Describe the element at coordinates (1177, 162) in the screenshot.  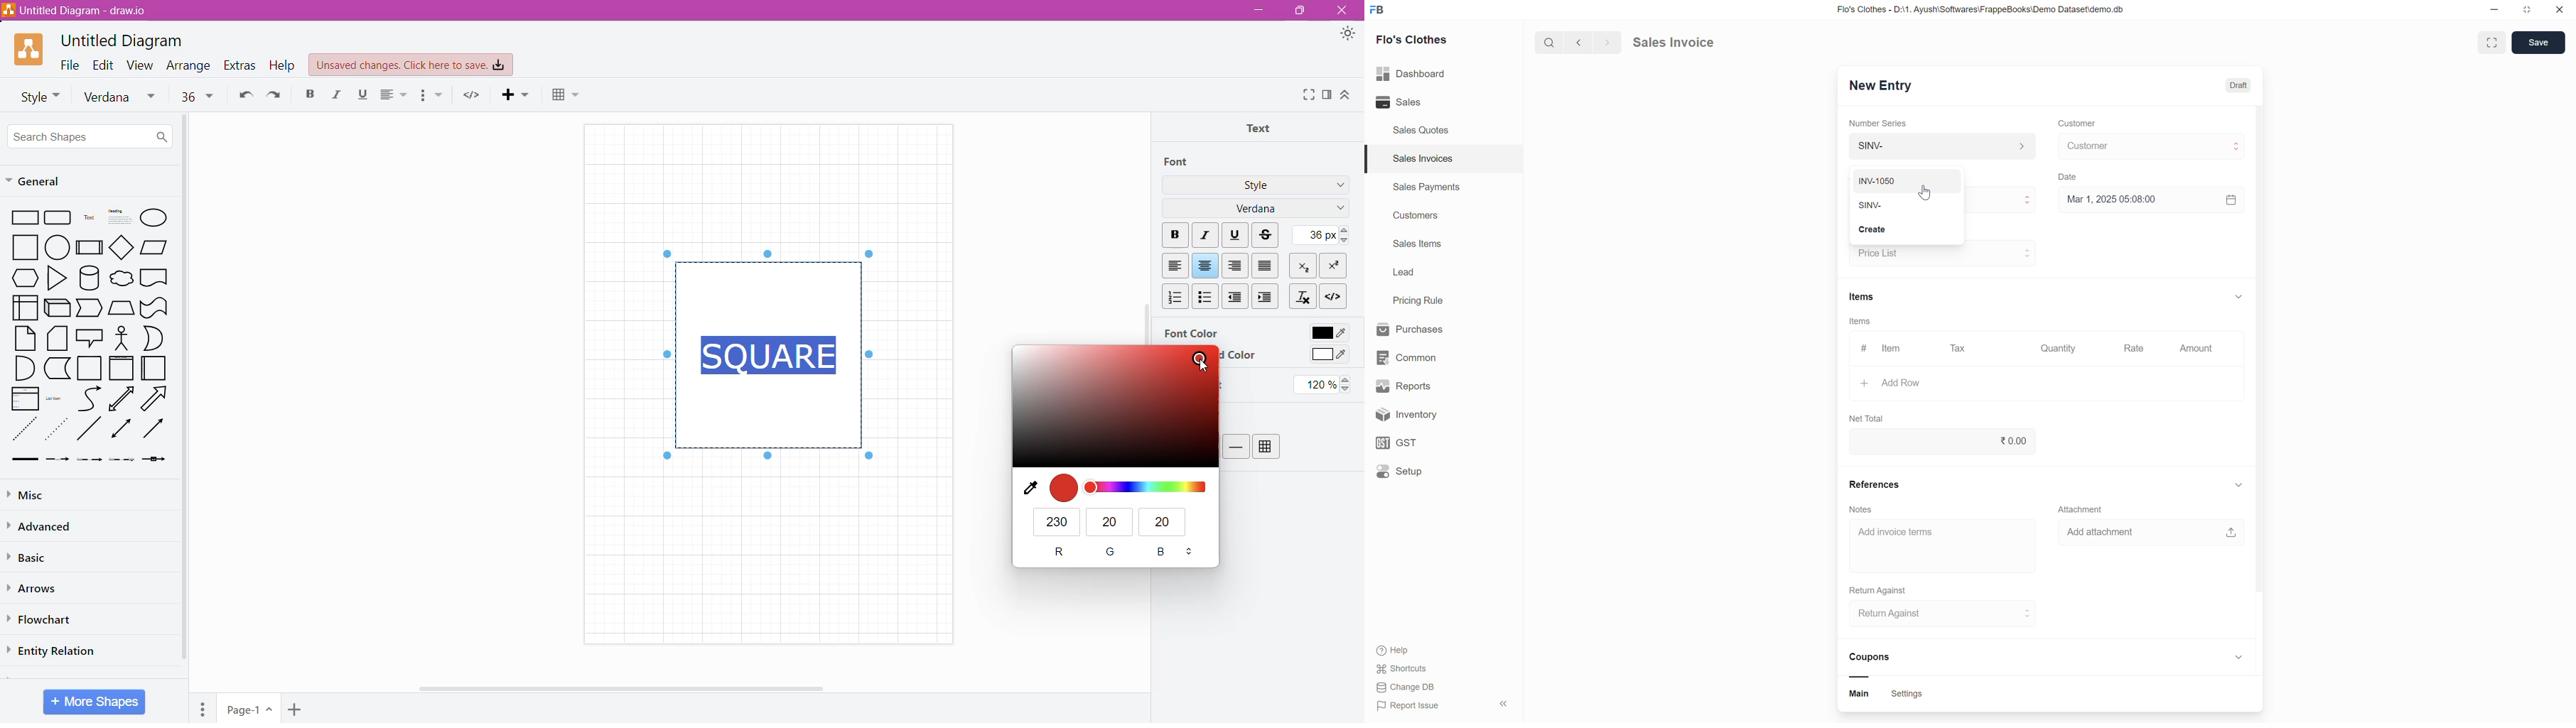
I see `Font` at that location.